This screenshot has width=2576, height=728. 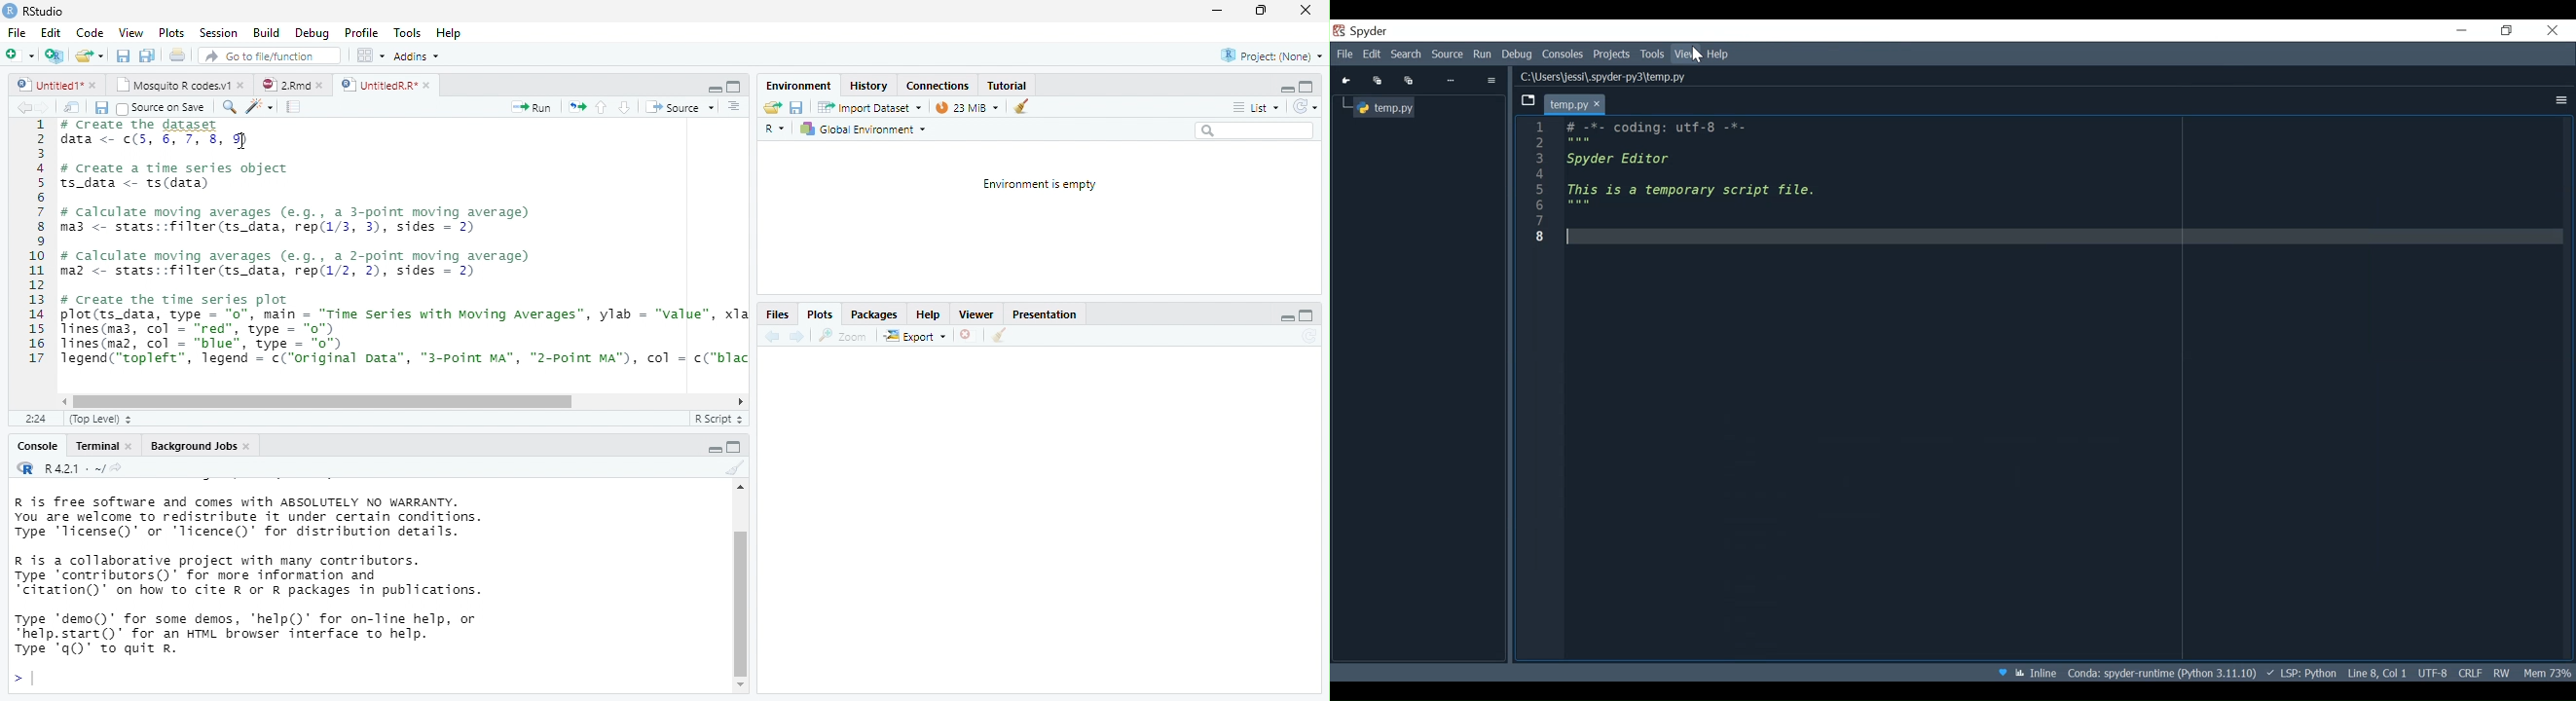 I want to click on C:\Users\jessi\.spyder-py3\temp.py, so click(x=1617, y=78).